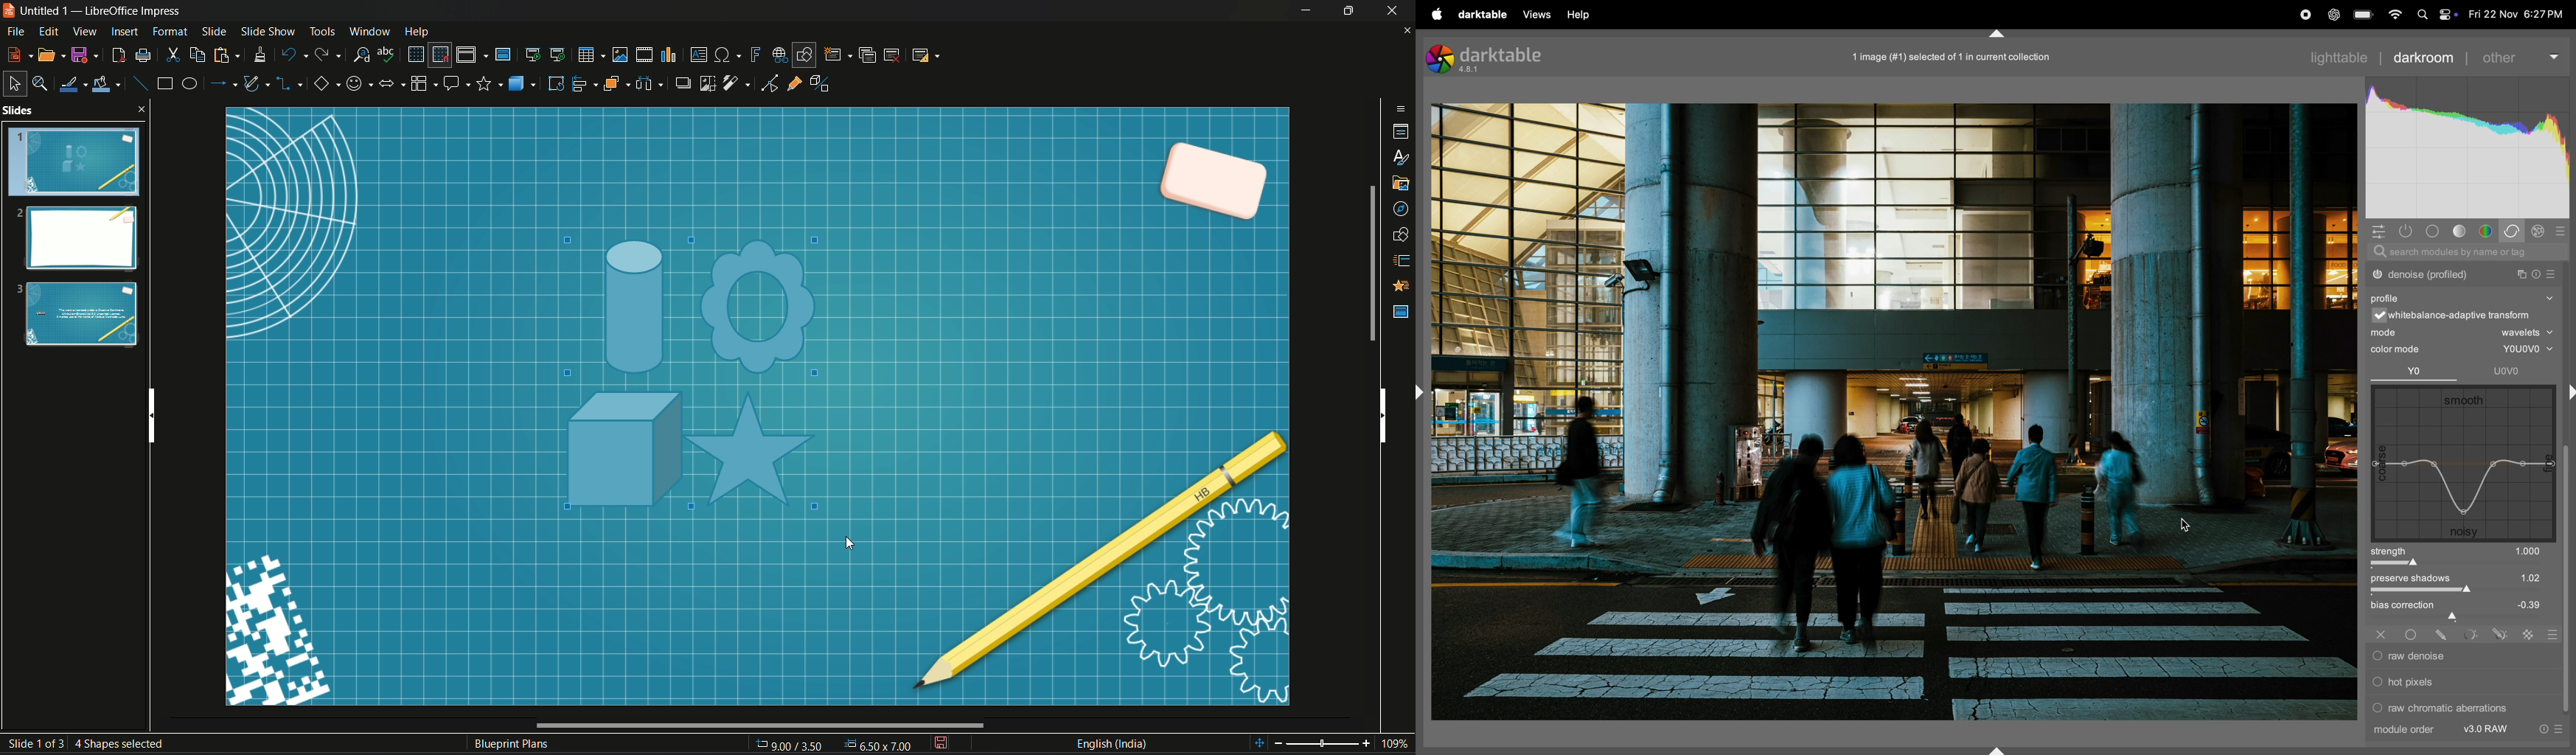 This screenshot has height=756, width=2576. I want to click on connectors, so click(290, 85).